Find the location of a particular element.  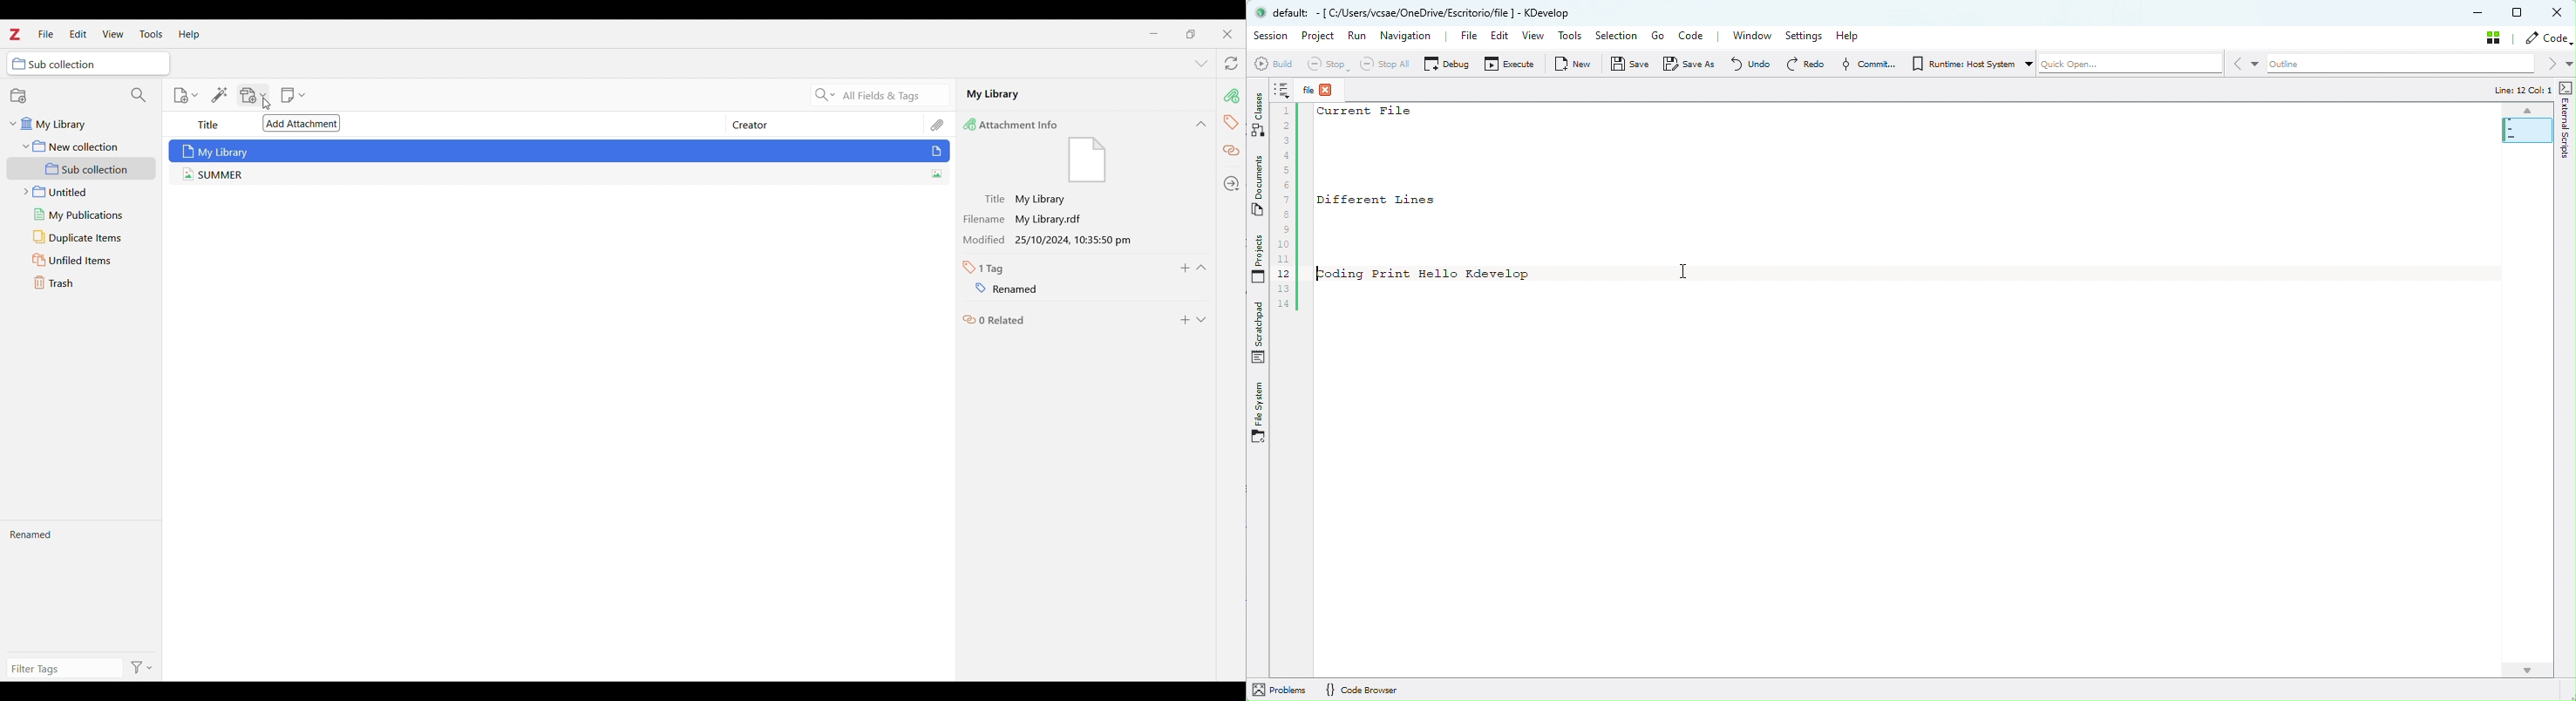

Software logo is located at coordinates (14, 34).